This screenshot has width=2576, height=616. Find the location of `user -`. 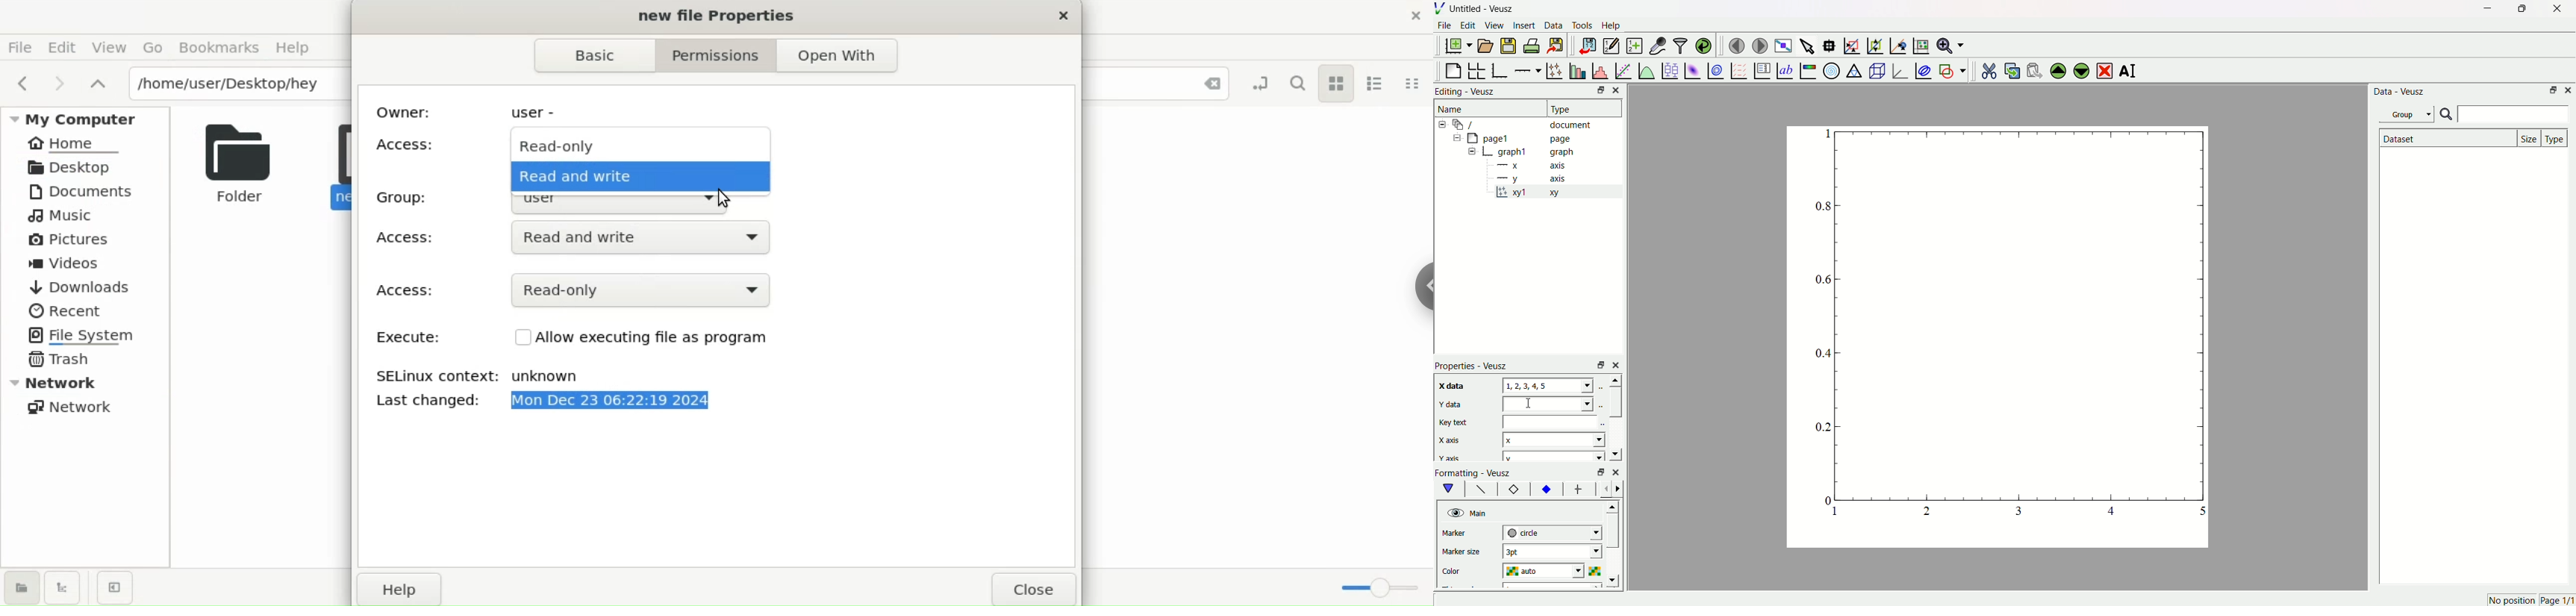

user - is located at coordinates (536, 110).